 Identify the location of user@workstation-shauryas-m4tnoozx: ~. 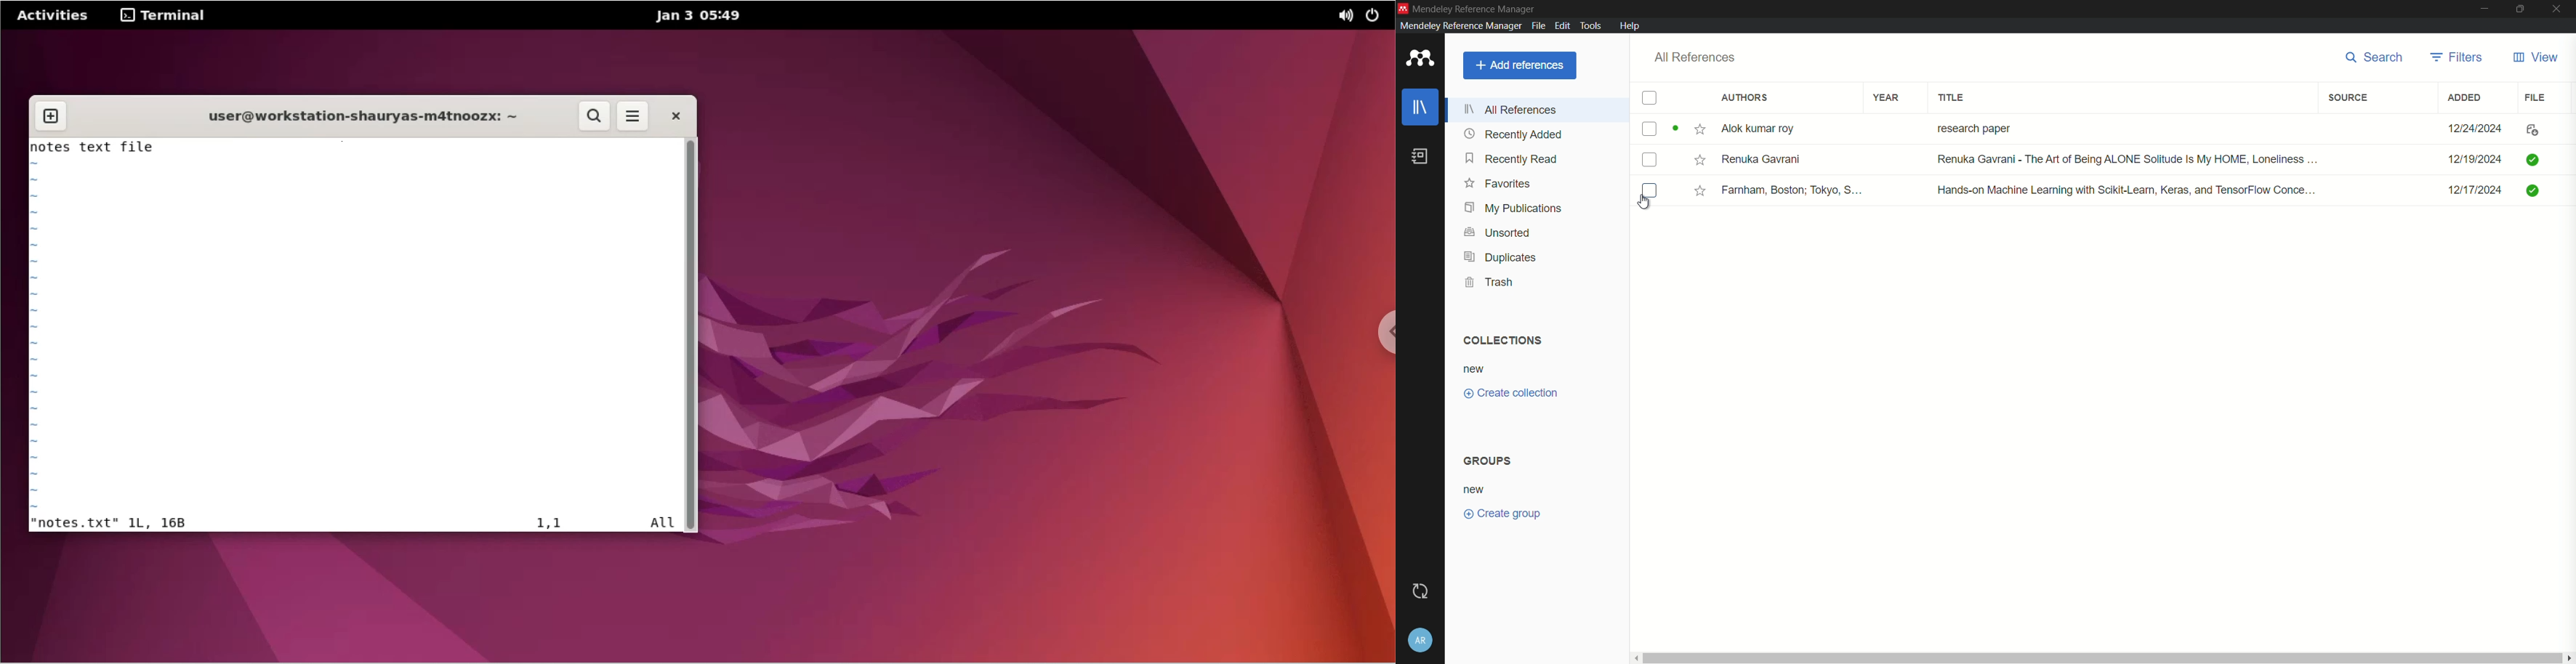
(357, 118).